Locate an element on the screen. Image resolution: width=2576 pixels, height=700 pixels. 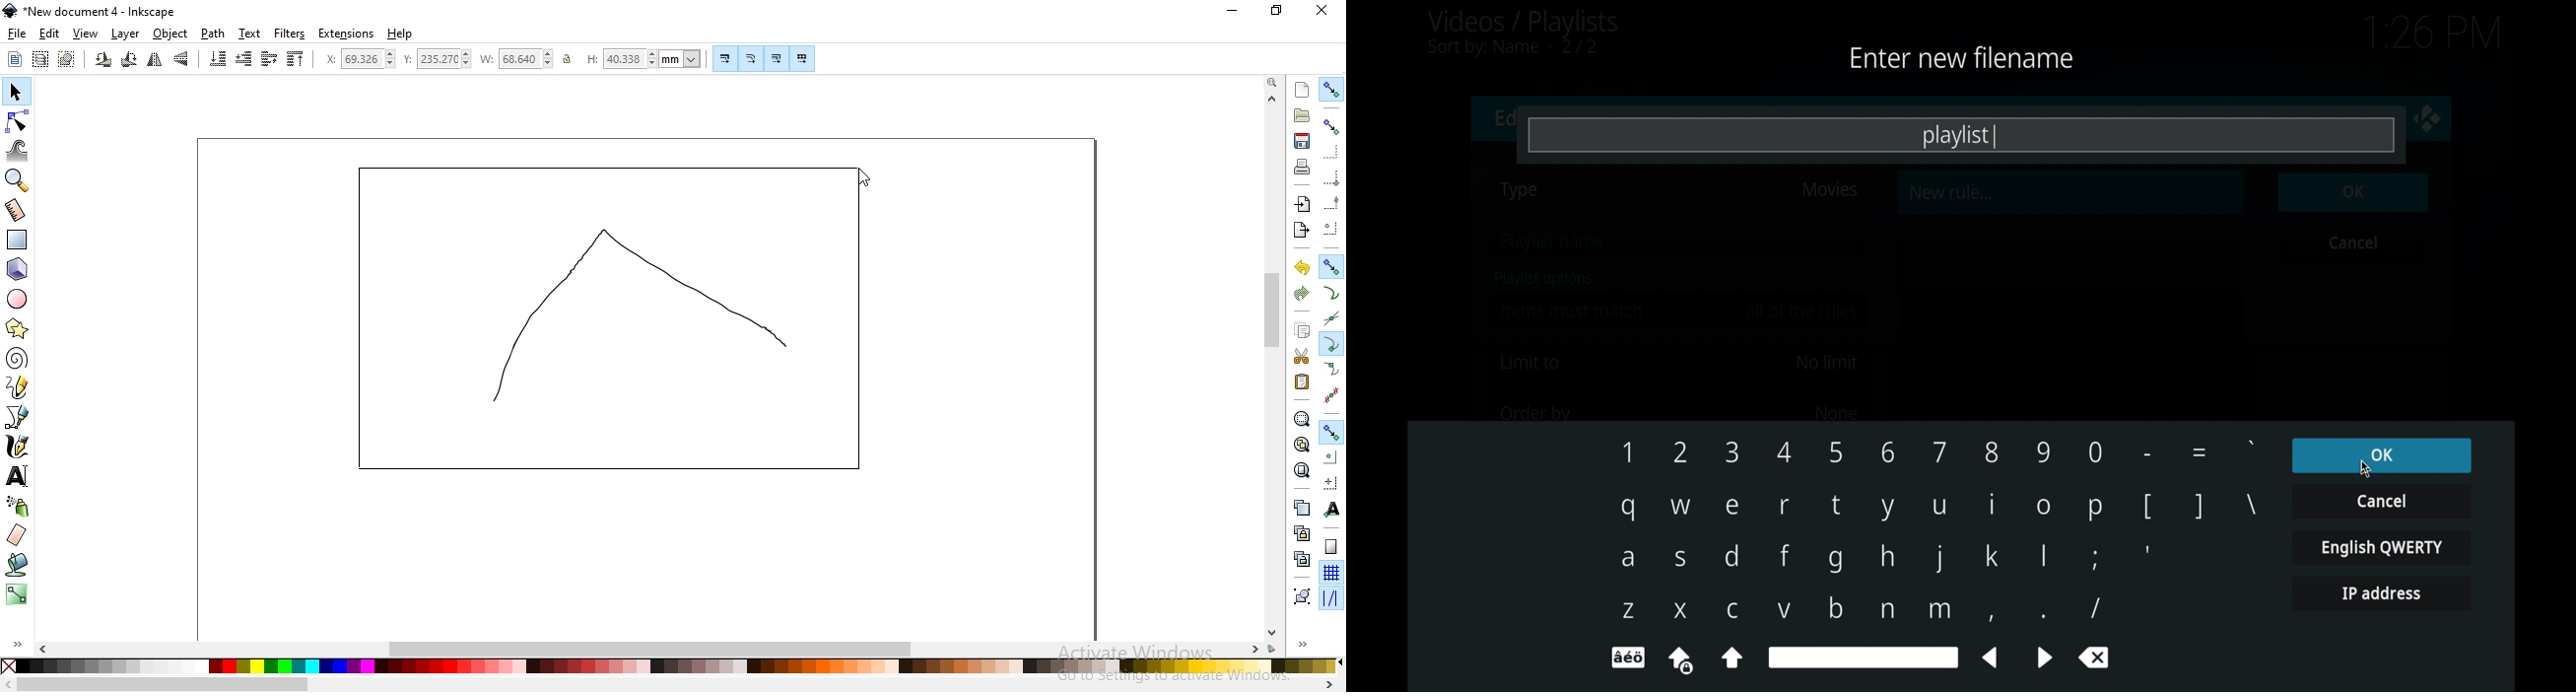
snap to edges of bounding boxes is located at coordinates (1329, 153).